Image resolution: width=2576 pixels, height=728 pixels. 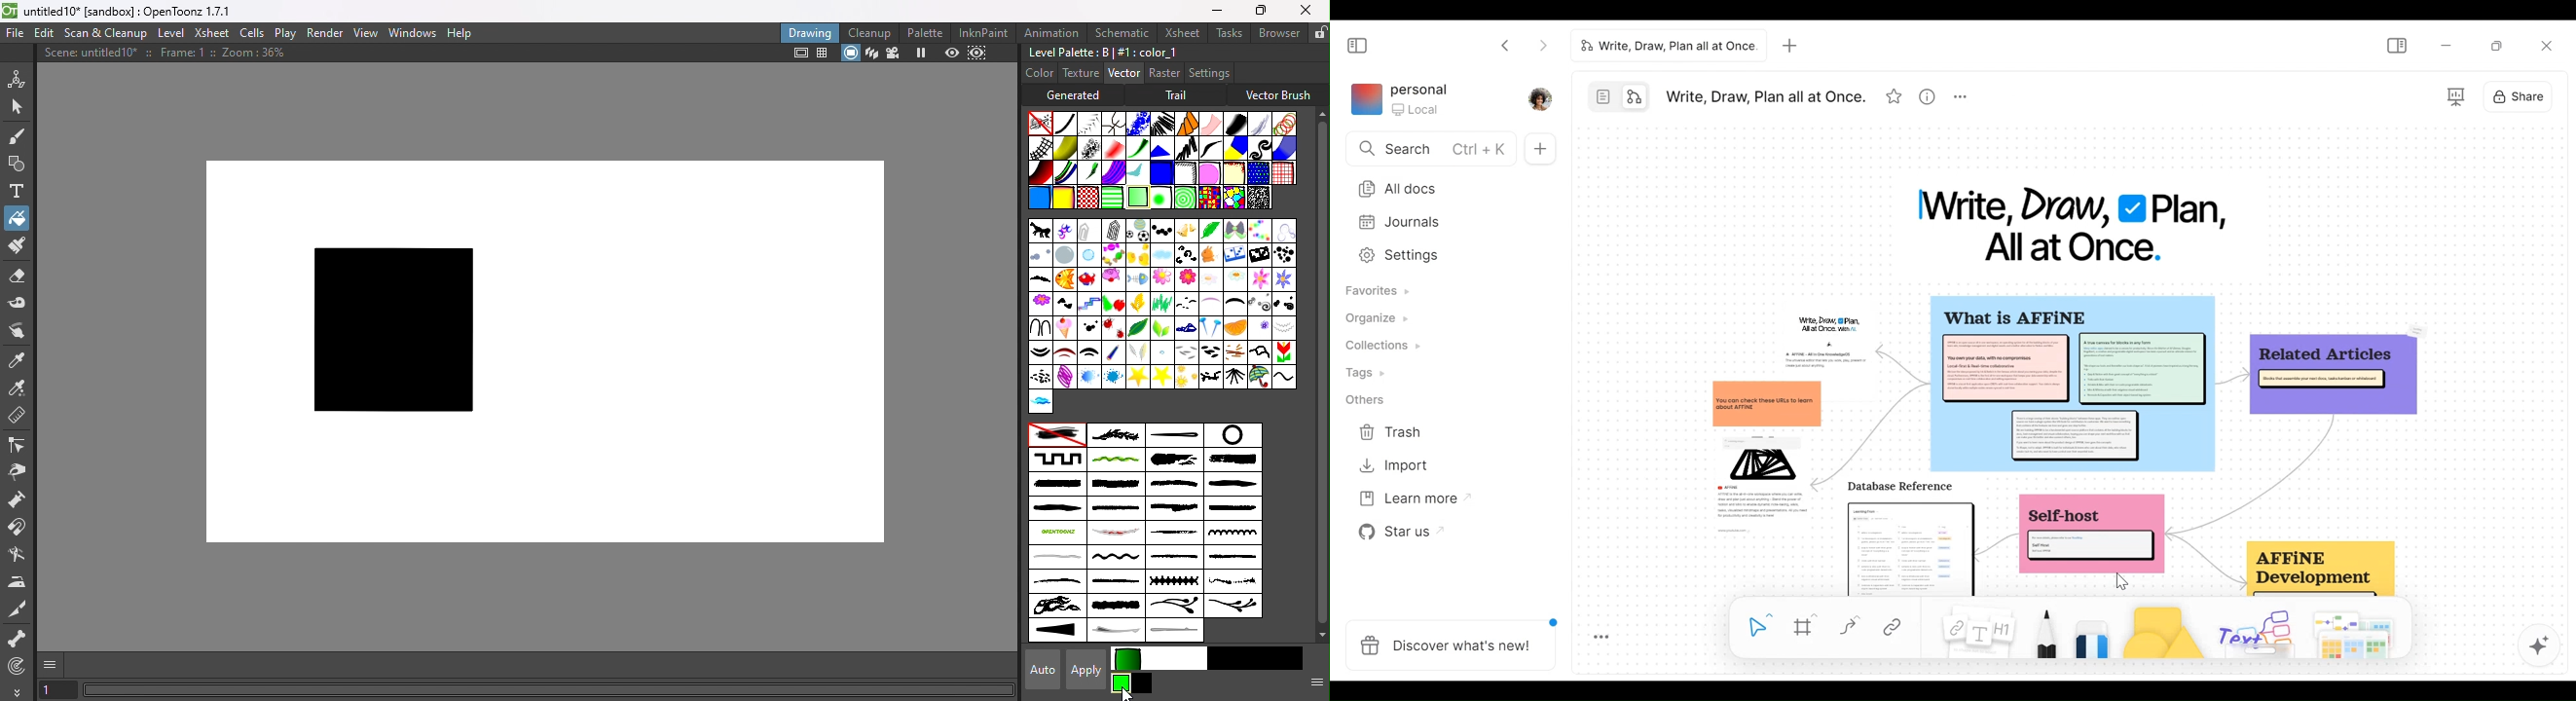 What do you see at coordinates (892, 54) in the screenshot?
I see `Camera view` at bounding box center [892, 54].